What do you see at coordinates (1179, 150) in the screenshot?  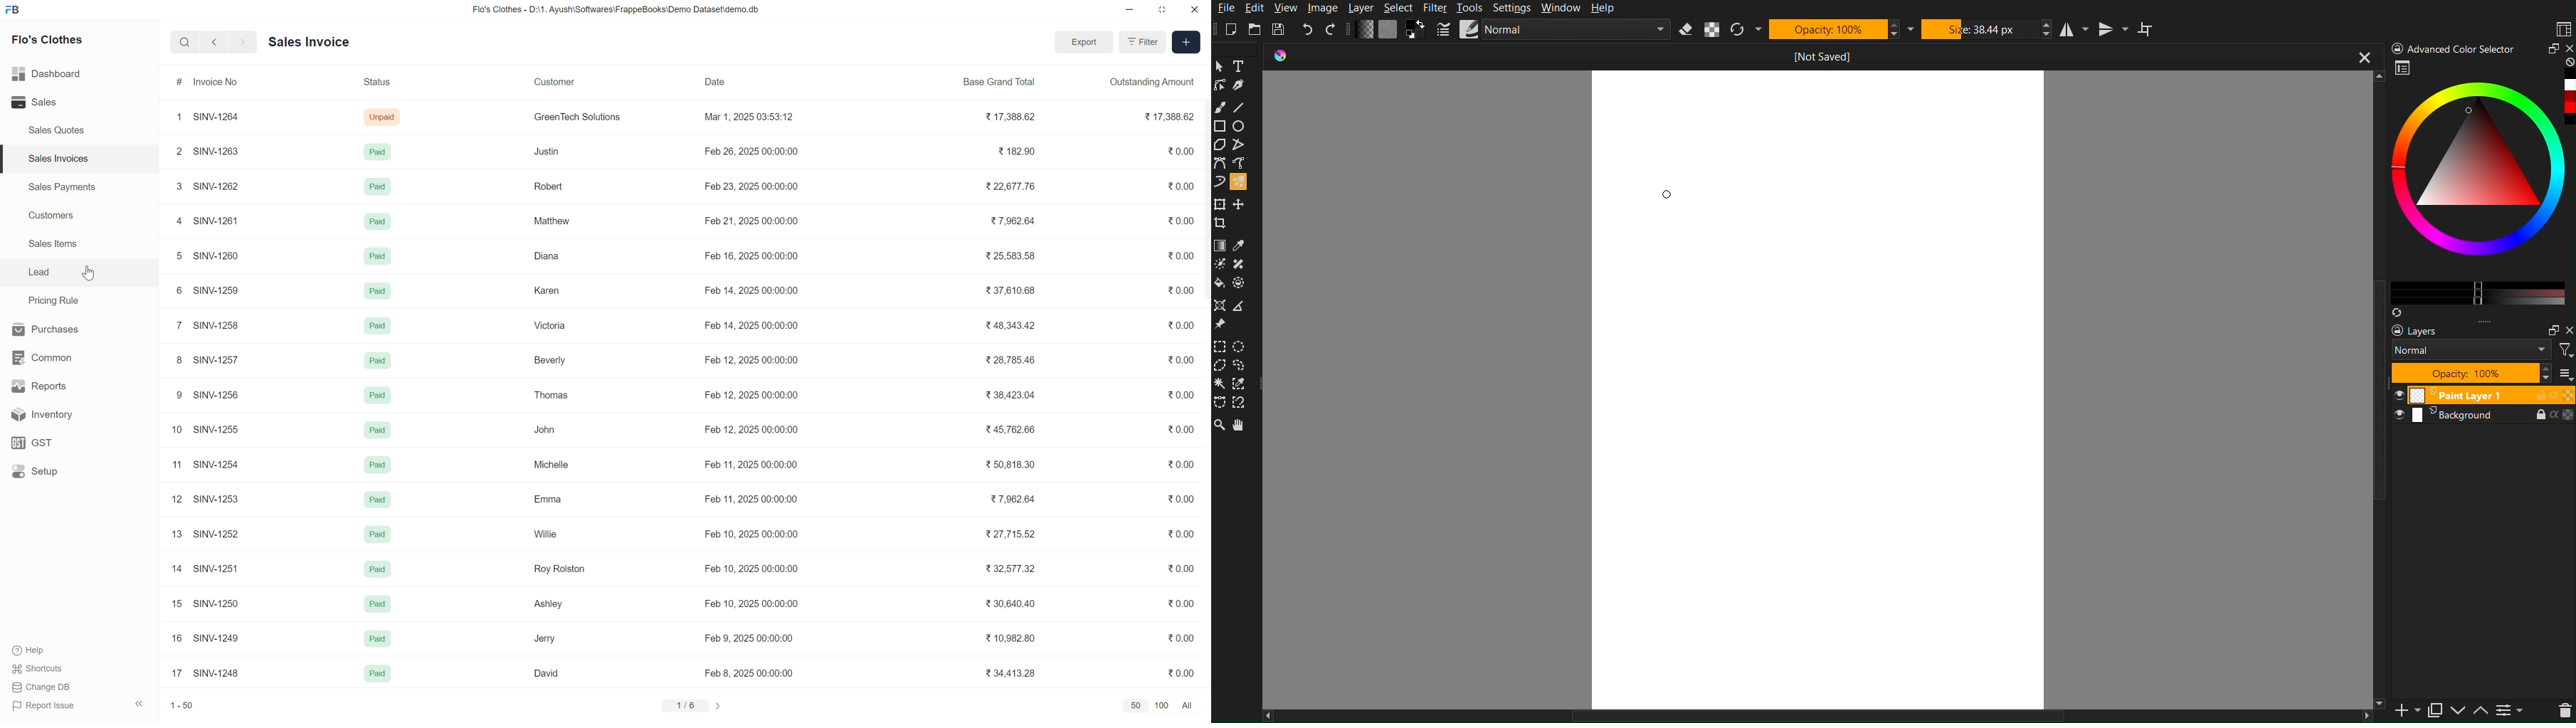 I see `0.00` at bounding box center [1179, 150].